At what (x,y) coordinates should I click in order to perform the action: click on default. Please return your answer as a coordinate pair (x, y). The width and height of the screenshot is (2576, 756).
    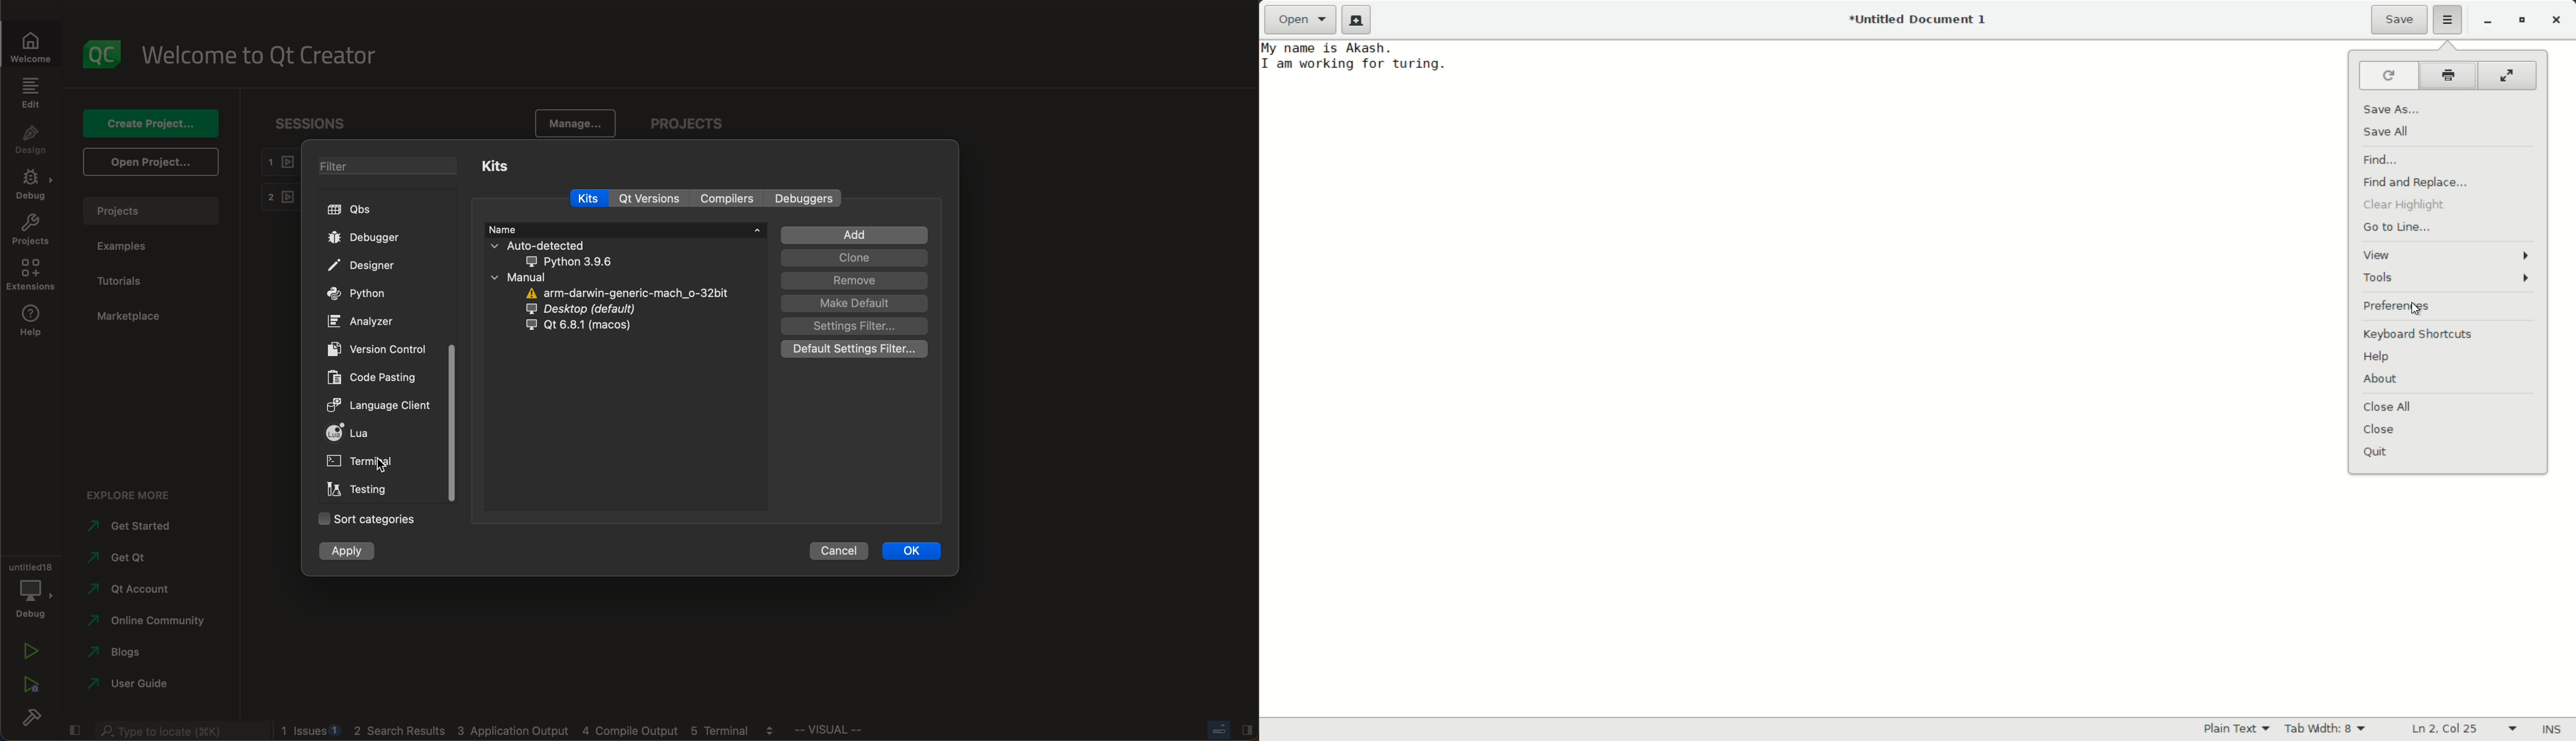
    Looking at the image, I should click on (854, 347).